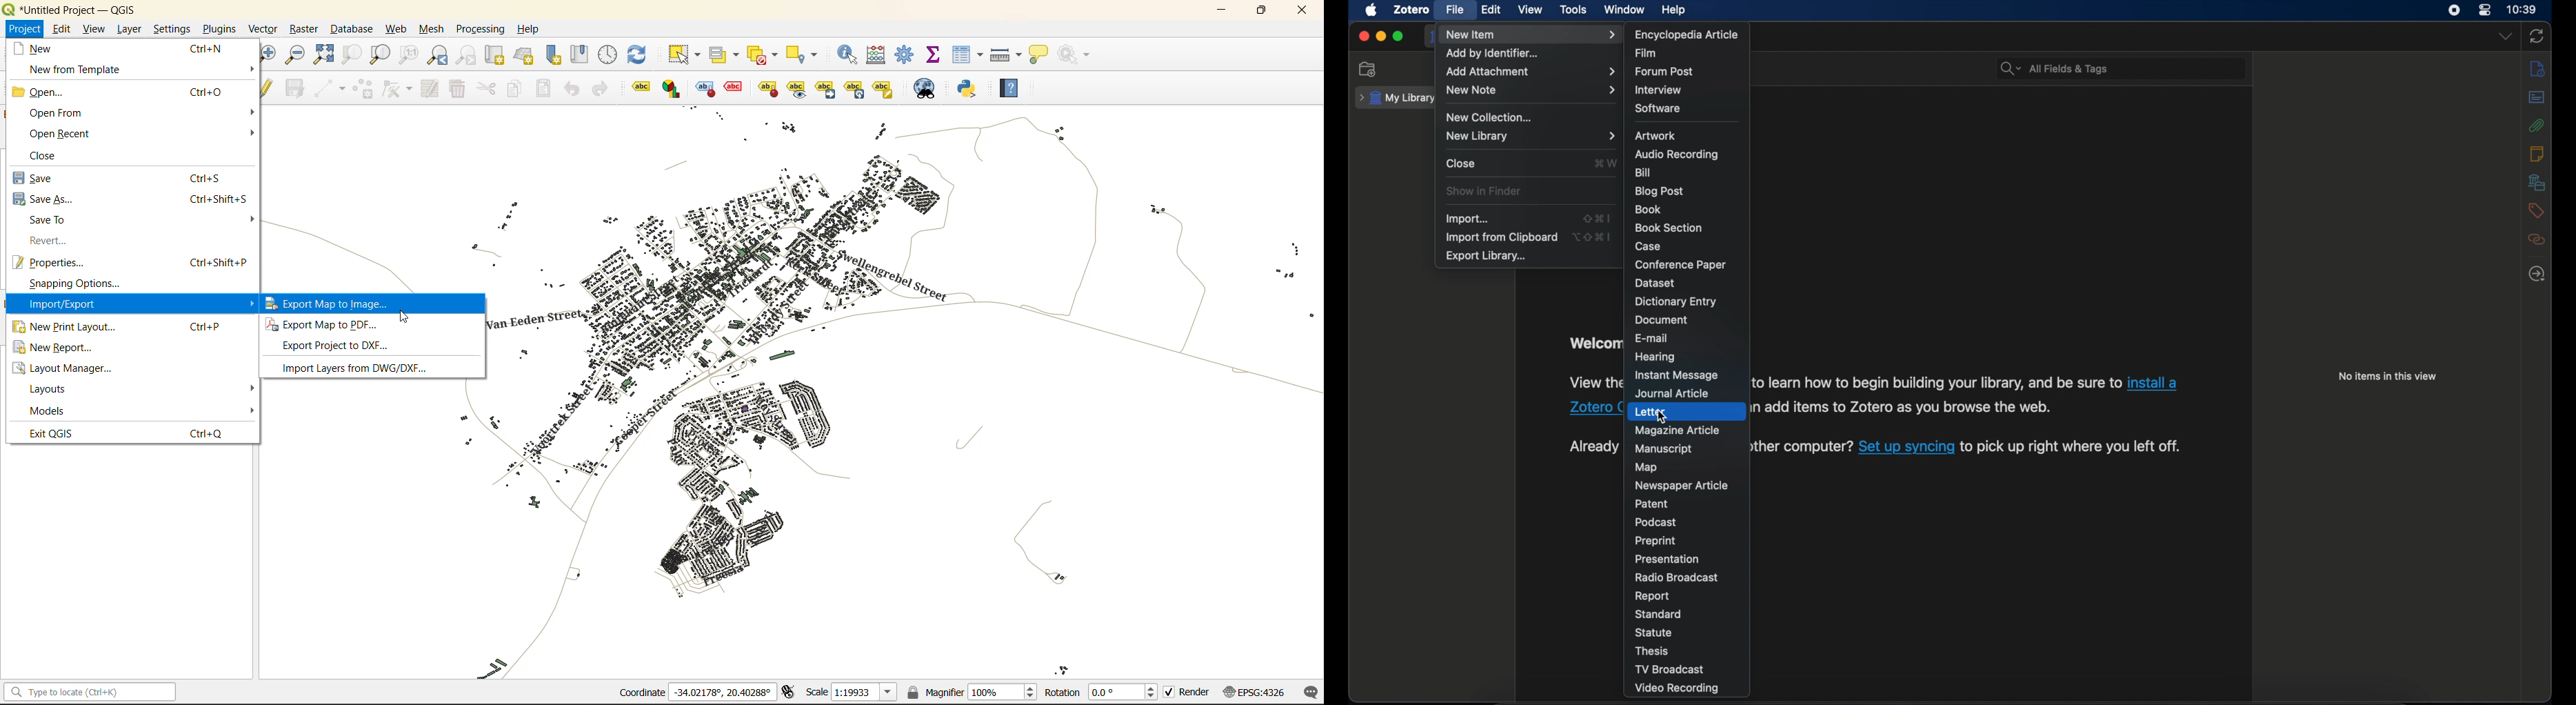  What do you see at coordinates (1220, 10) in the screenshot?
I see `minimize` at bounding box center [1220, 10].